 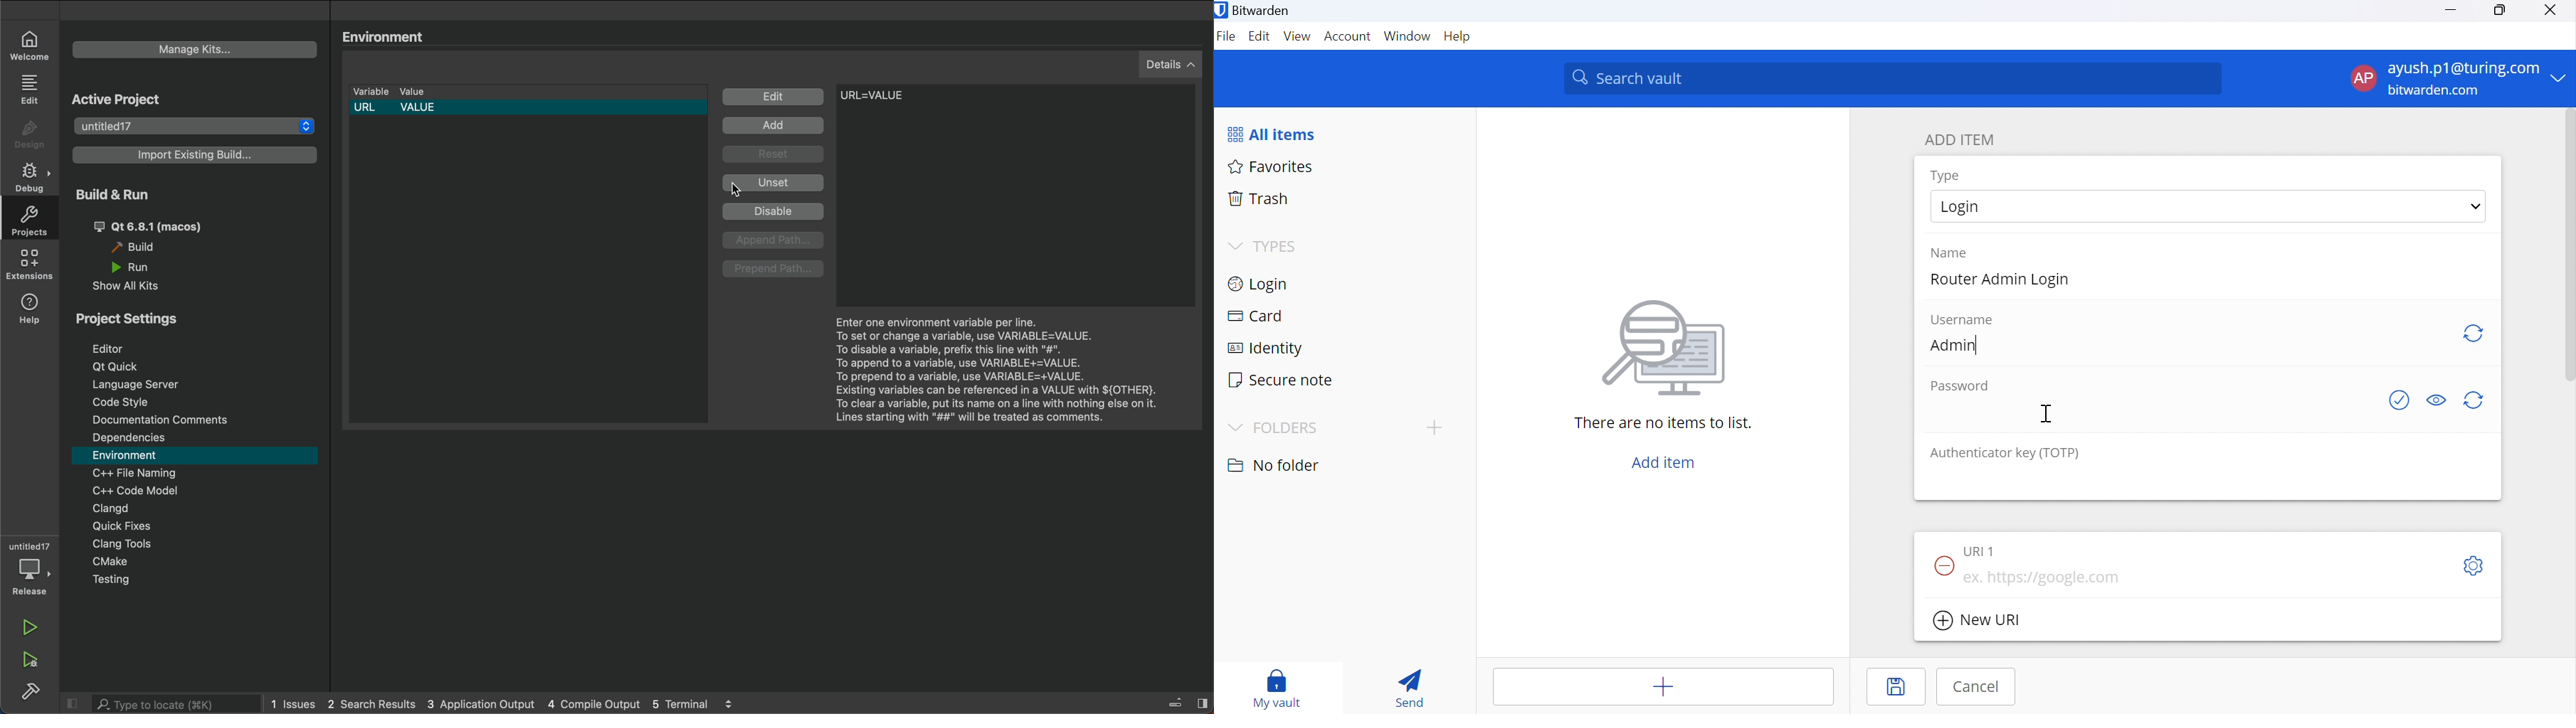 I want to click on icon, so click(x=1664, y=346).